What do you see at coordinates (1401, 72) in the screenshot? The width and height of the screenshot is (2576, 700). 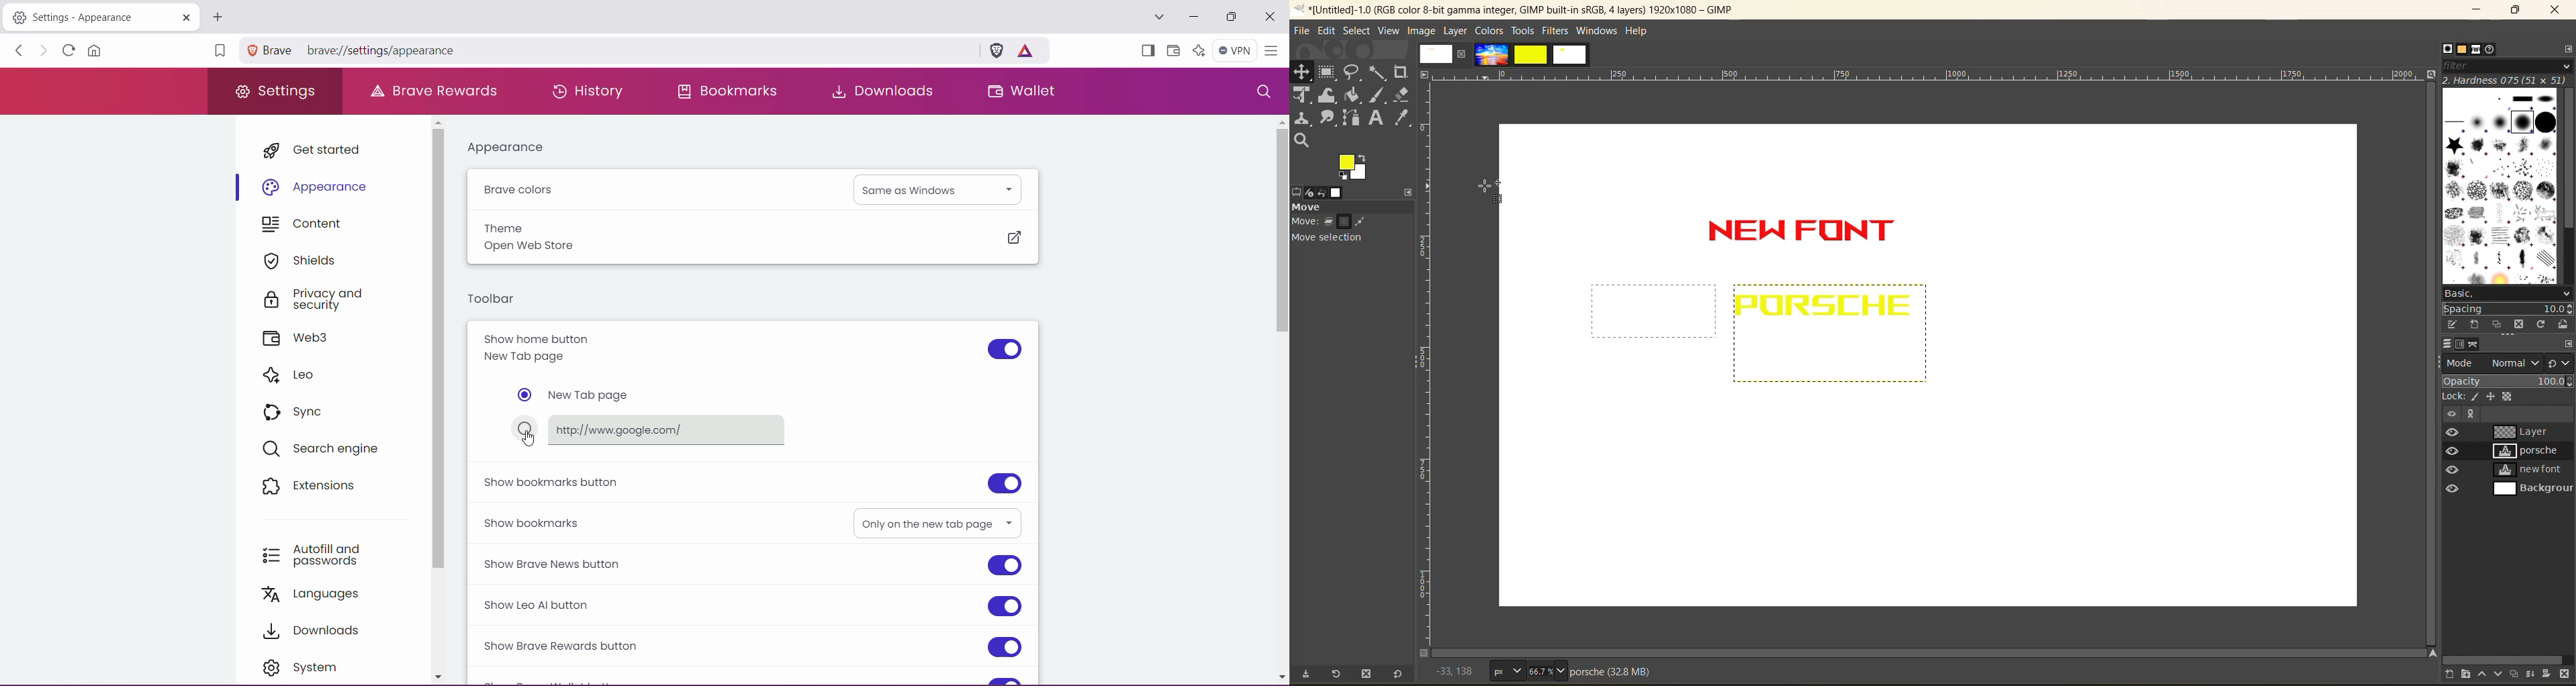 I see `crope` at bounding box center [1401, 72].